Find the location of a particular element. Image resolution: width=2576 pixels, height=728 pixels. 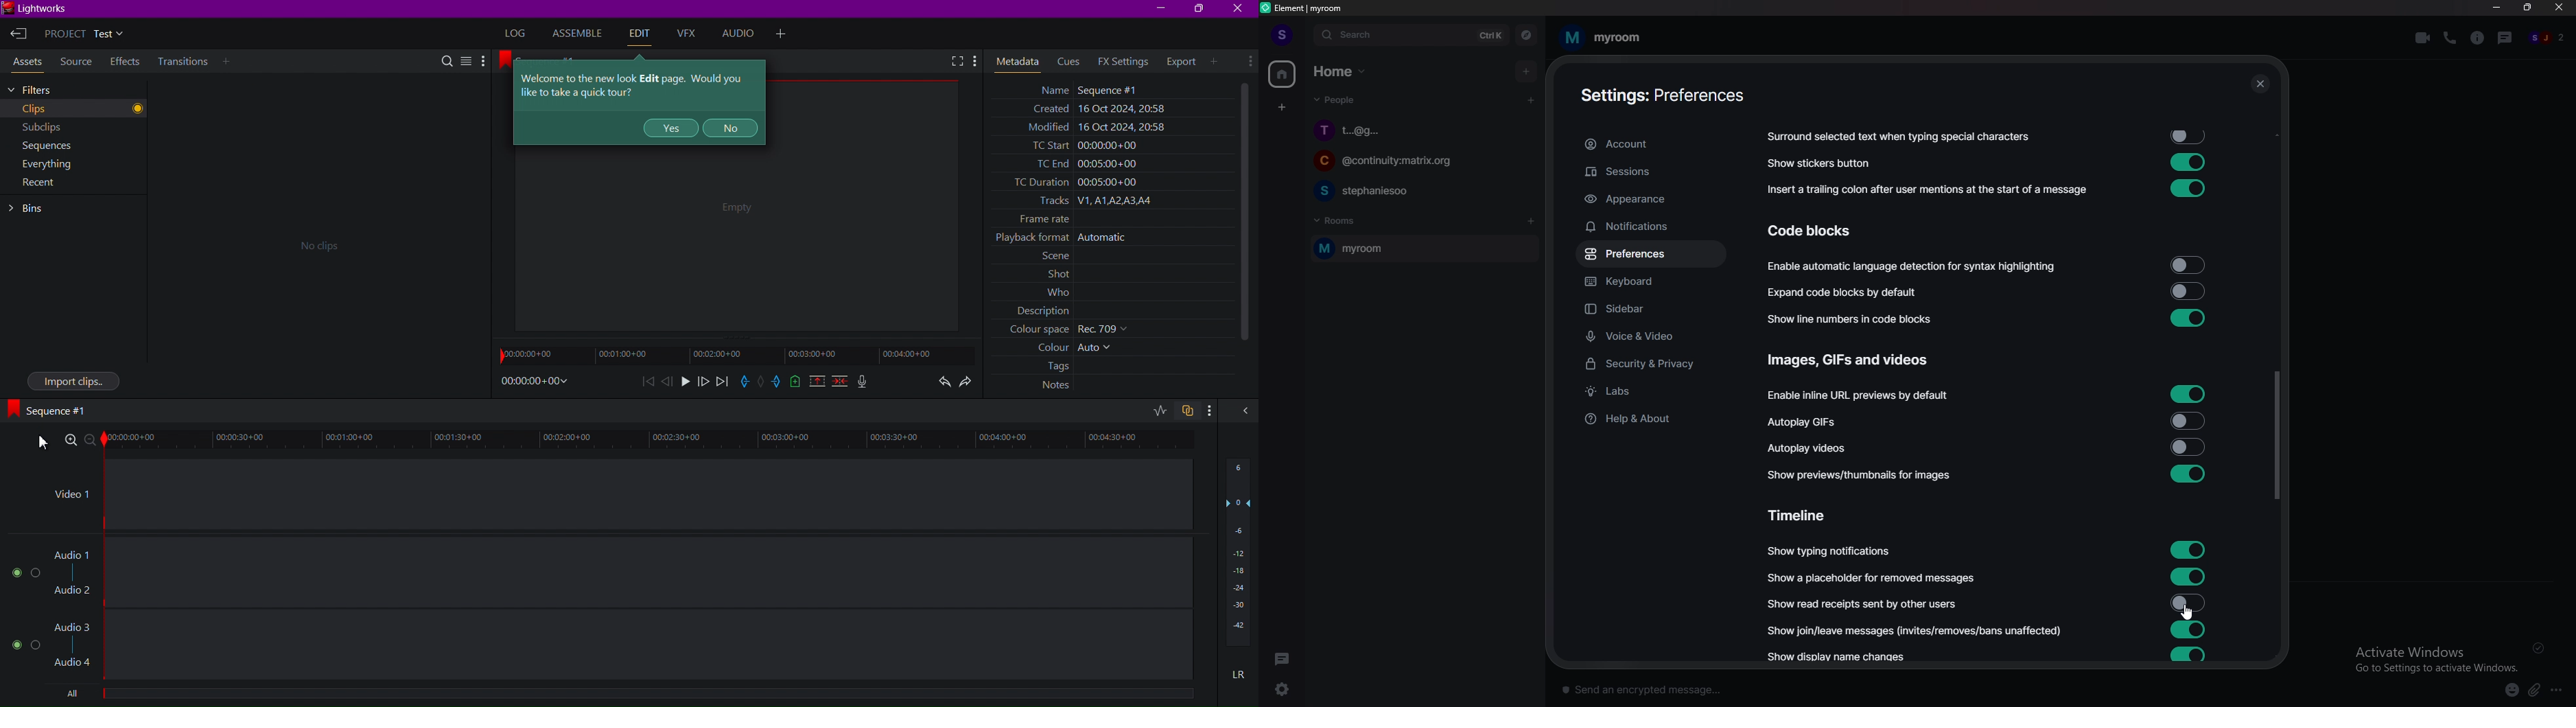

close is located at coordinates (2560, 10).